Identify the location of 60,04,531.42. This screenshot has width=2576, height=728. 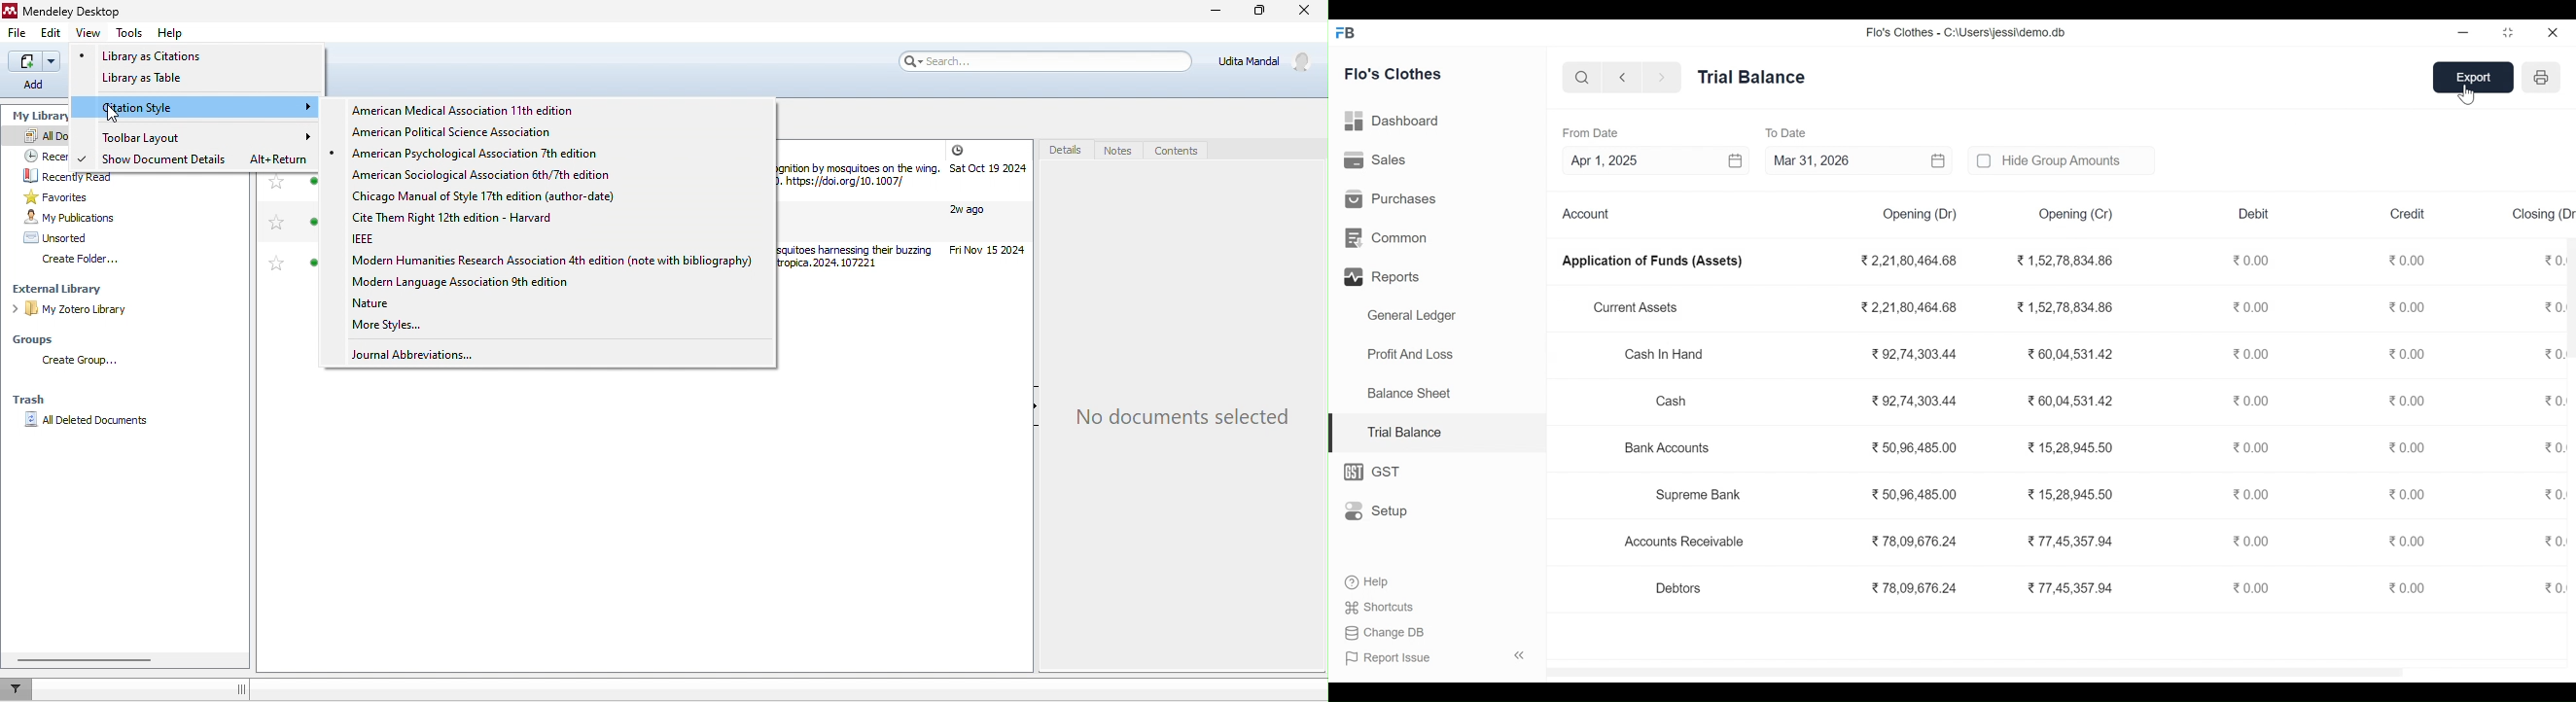
(2068, 400).